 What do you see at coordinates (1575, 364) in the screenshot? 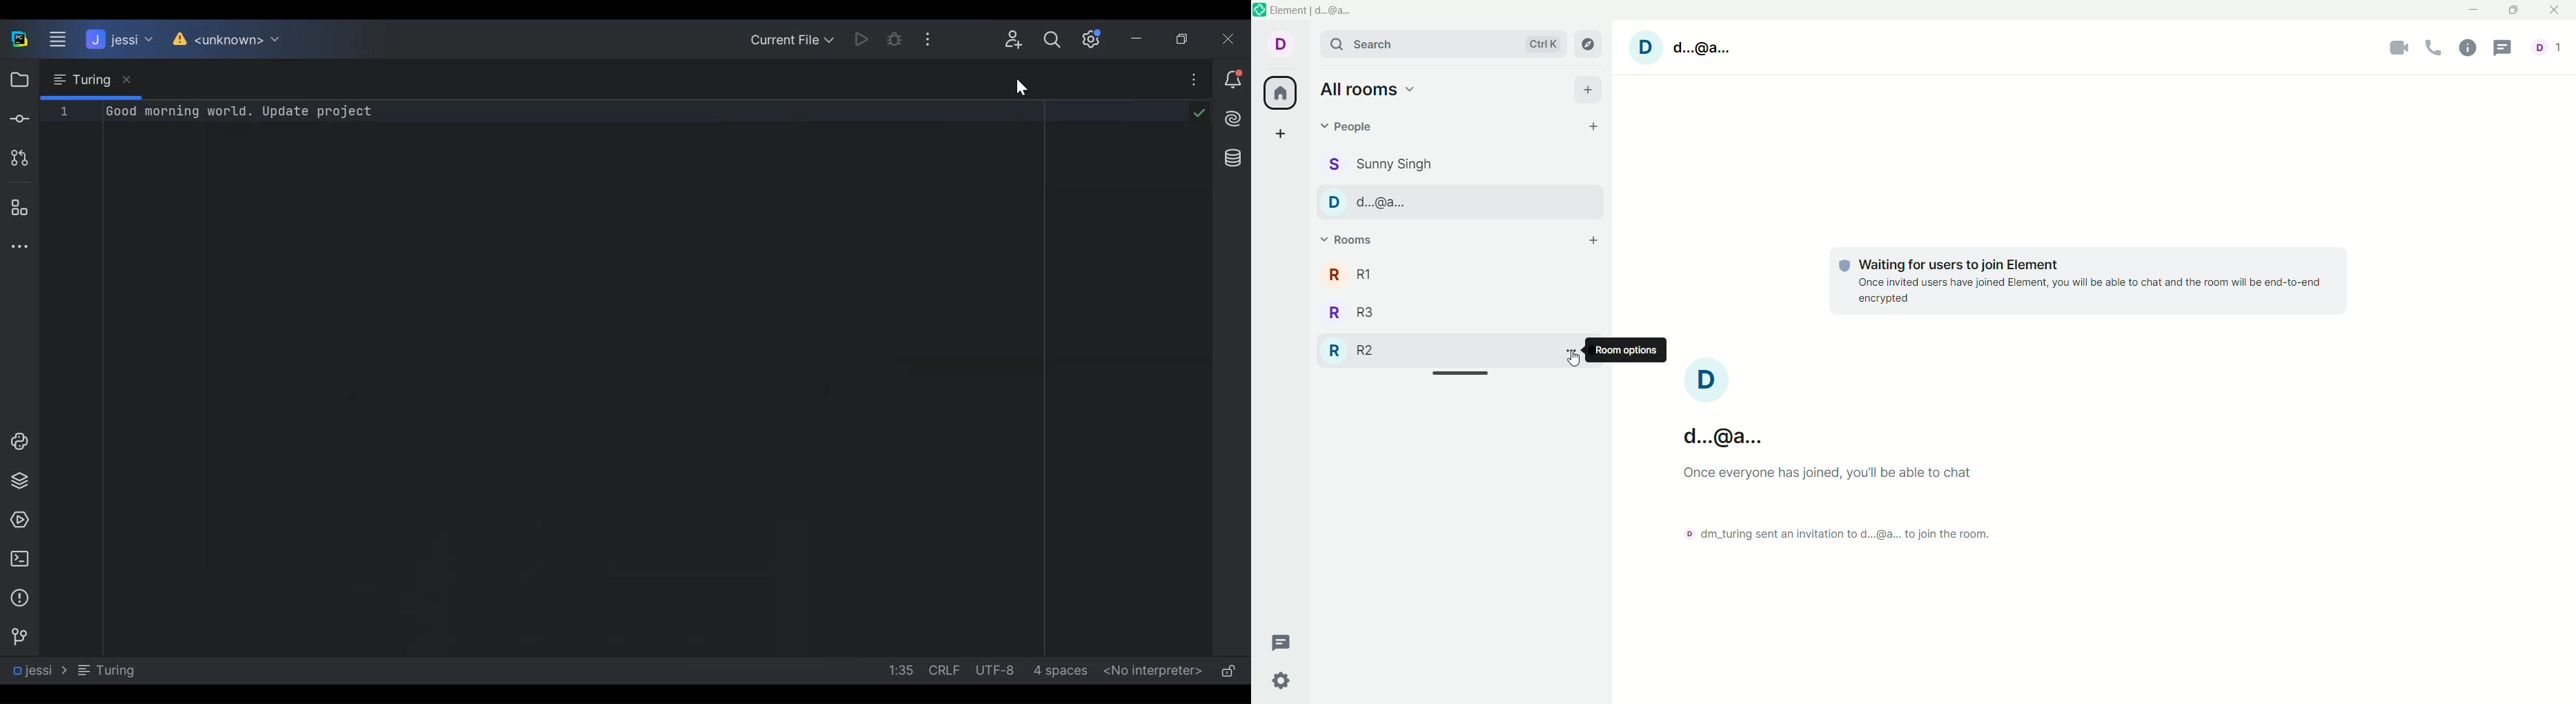
I see `CURSOR` at bounding box center [1575, 364].